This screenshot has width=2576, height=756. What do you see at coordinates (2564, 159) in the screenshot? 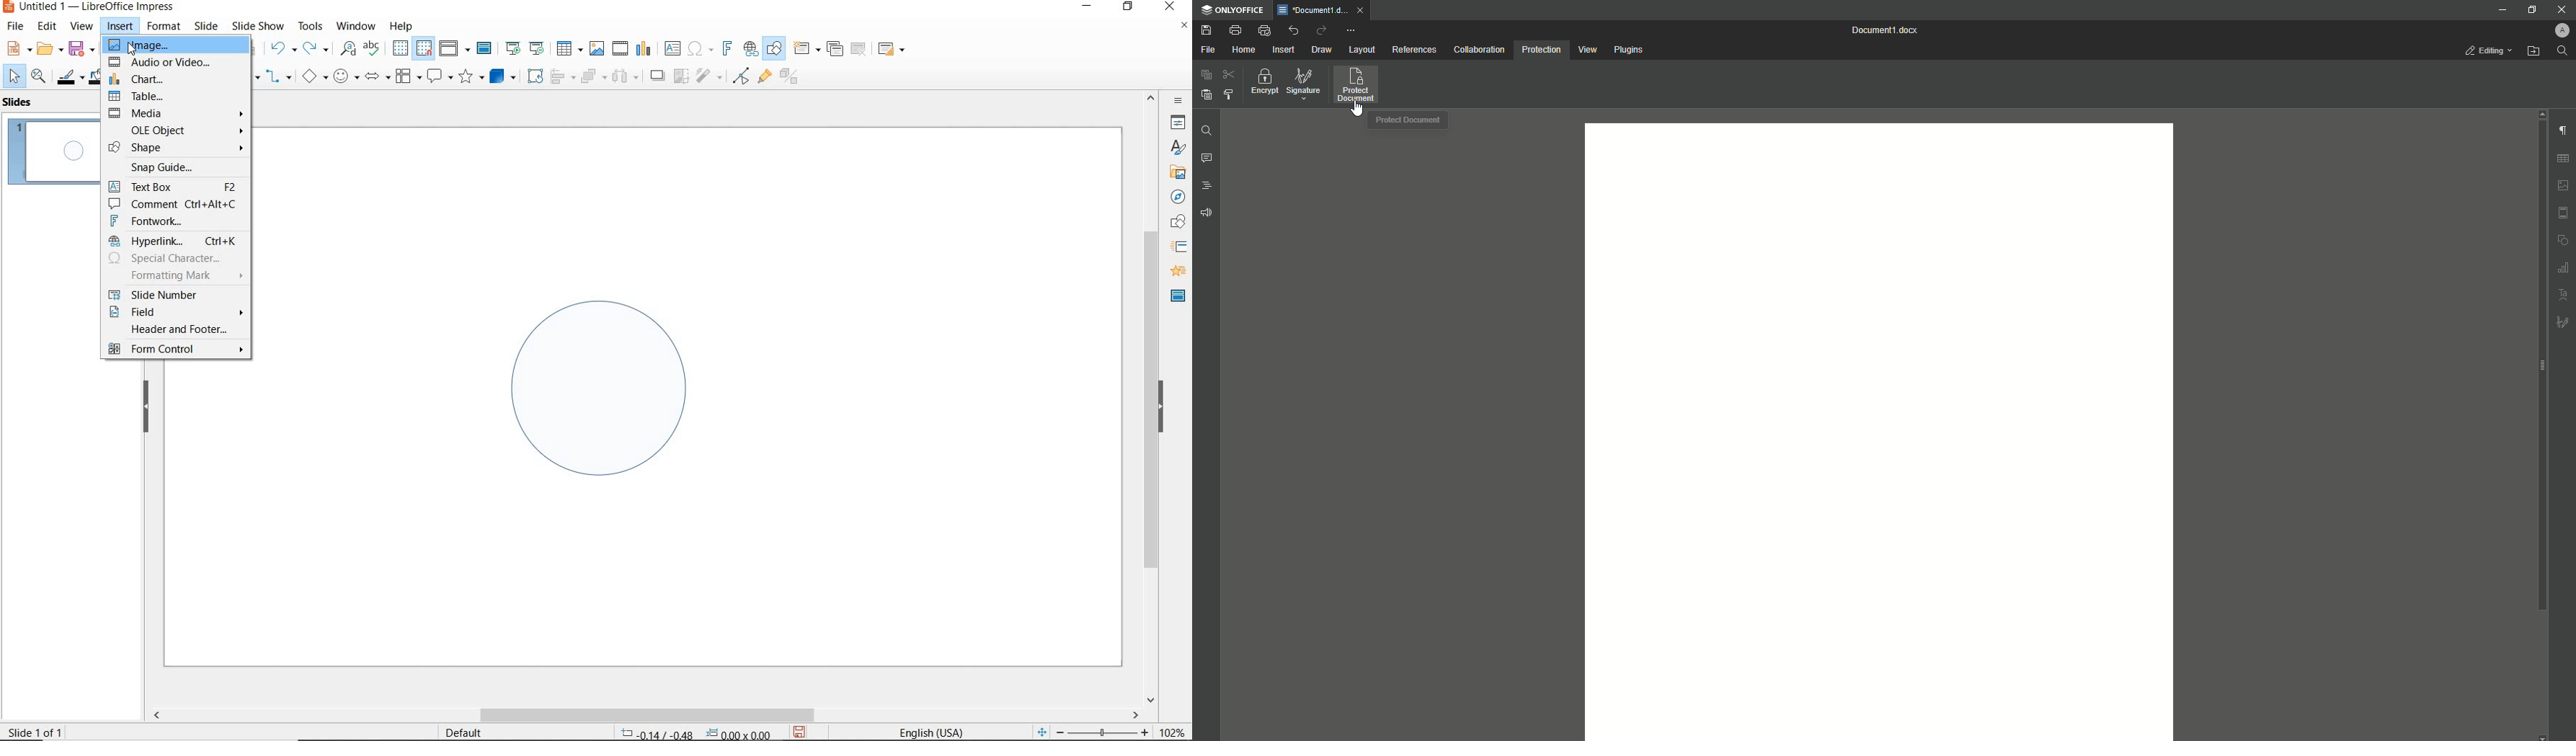
I see `Table Settings` at bounding box center [2564, 159].